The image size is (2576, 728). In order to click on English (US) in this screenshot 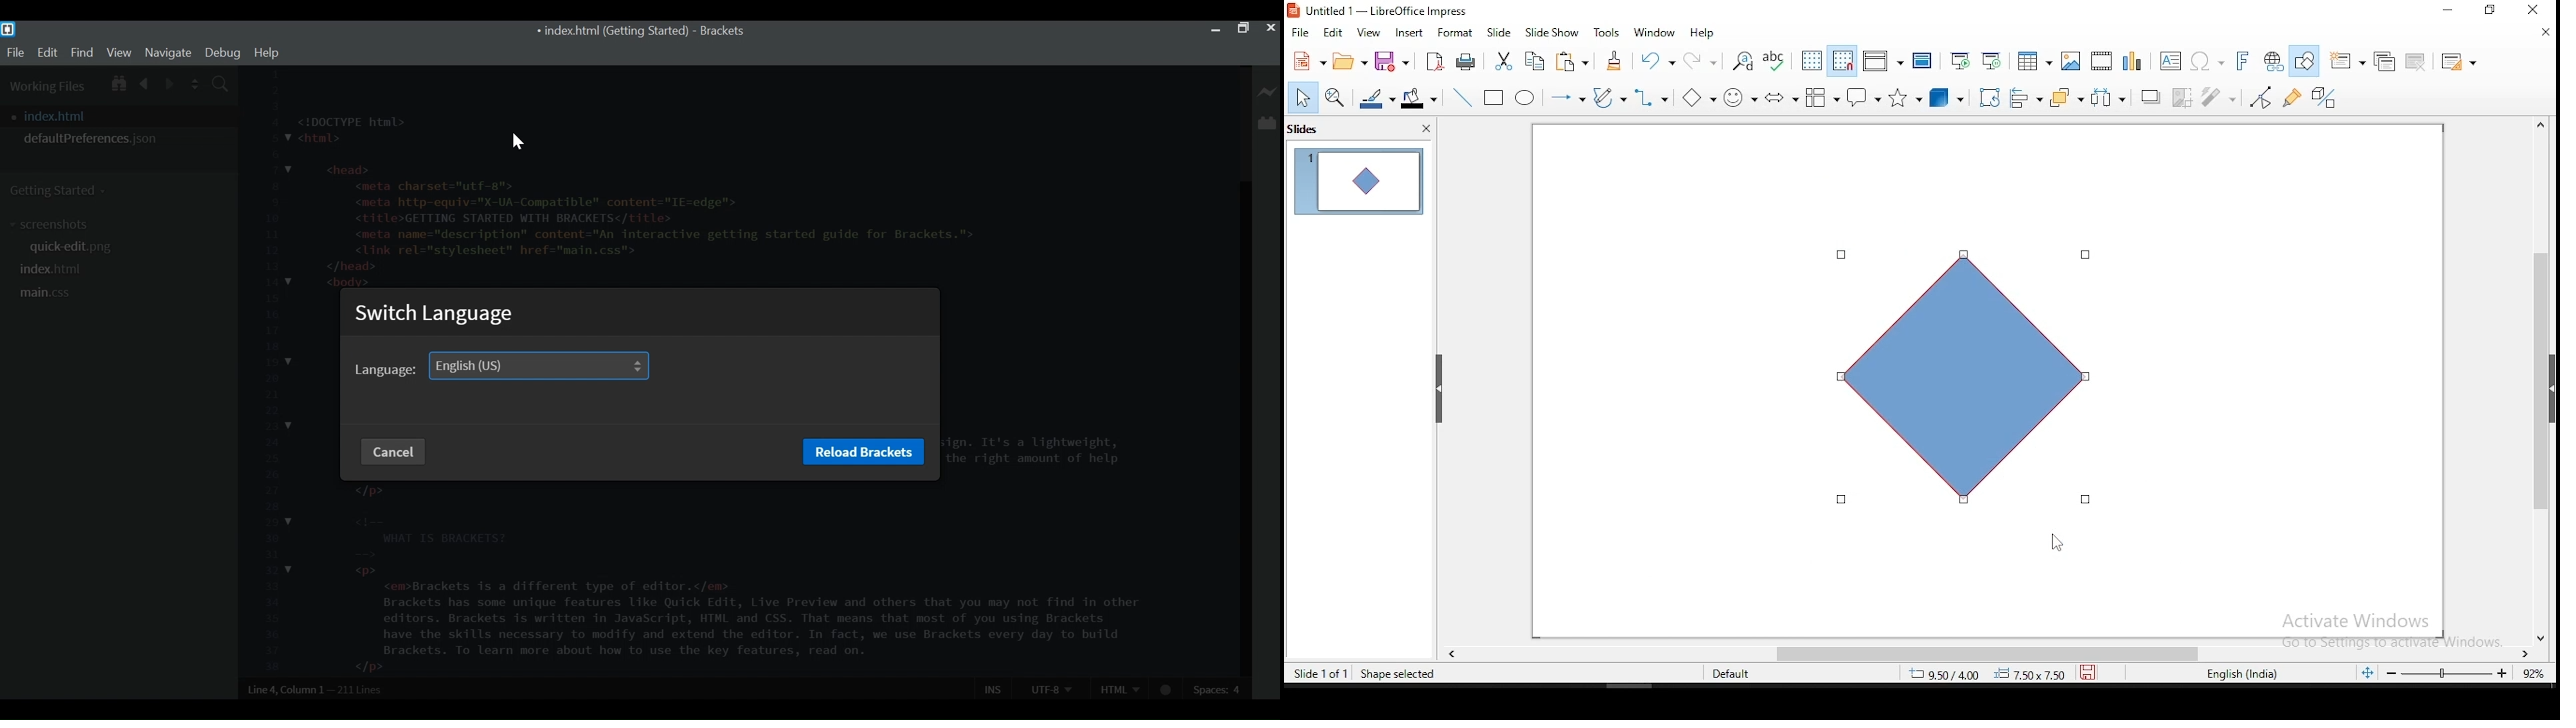, I will do `click(539, 366)`.